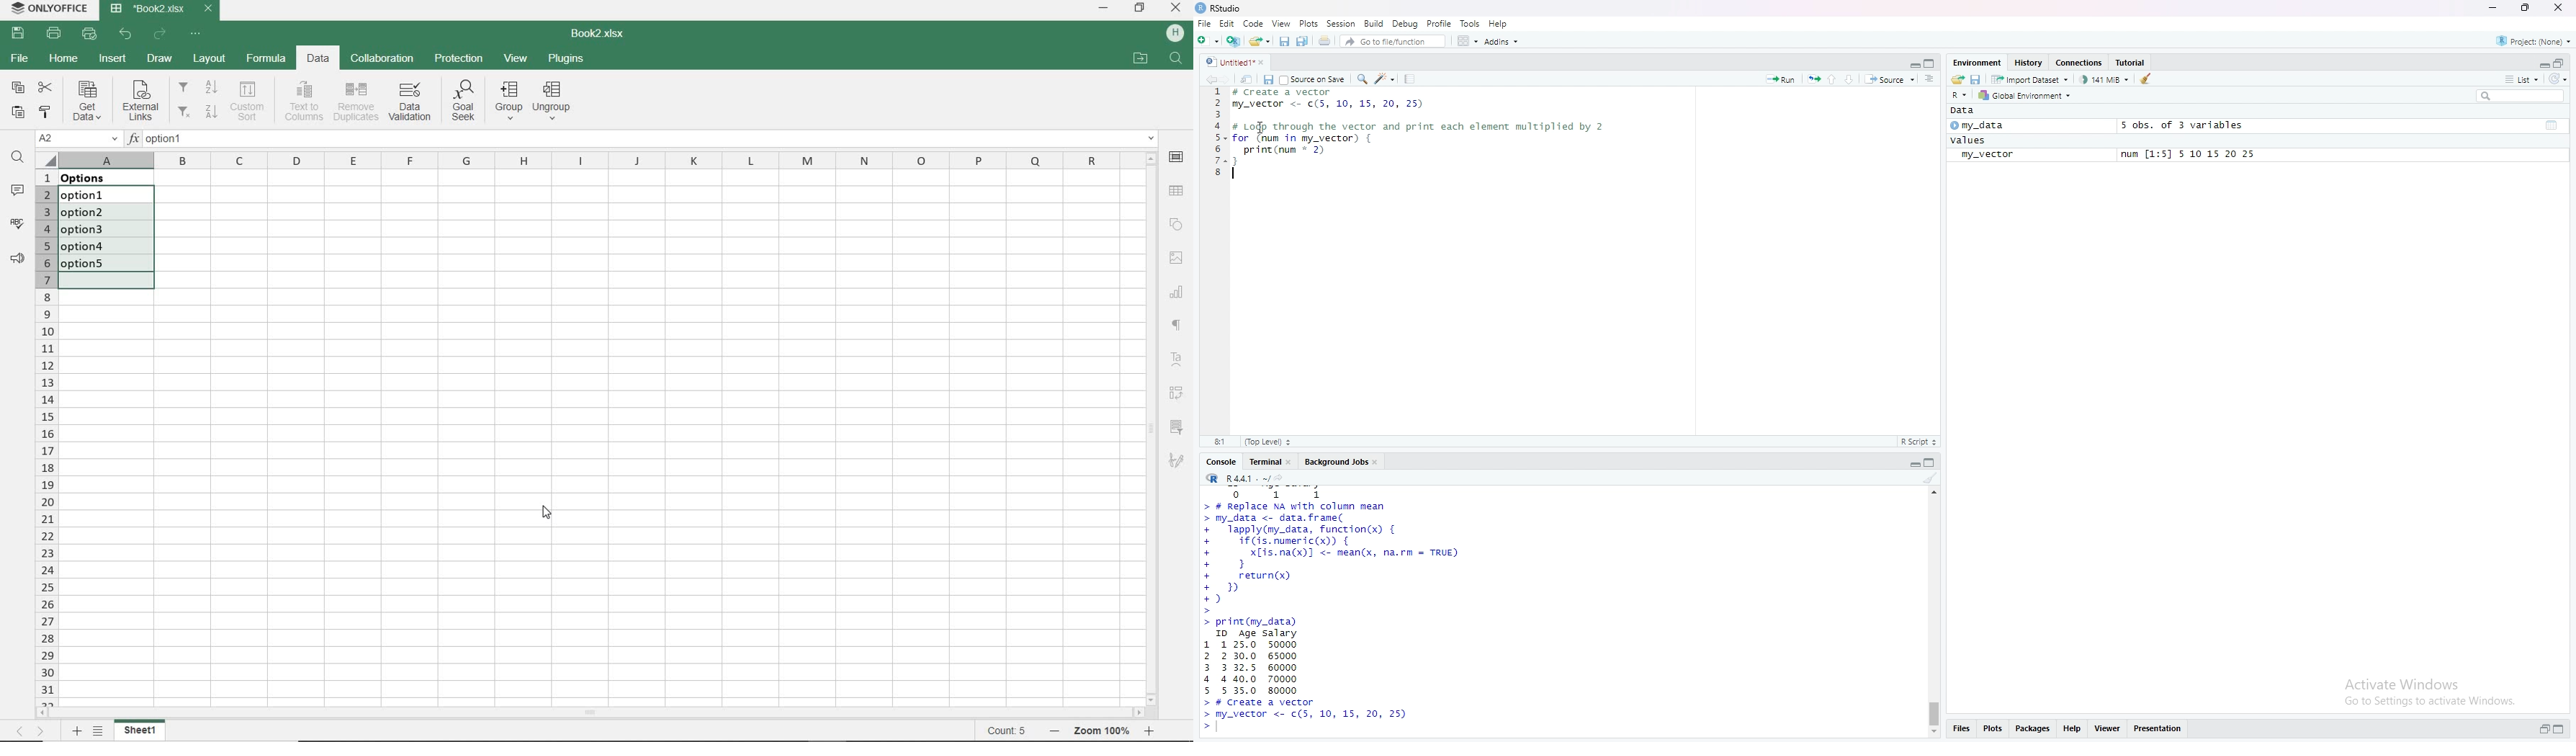  I want to click on refresh list, so click(2560, 79).